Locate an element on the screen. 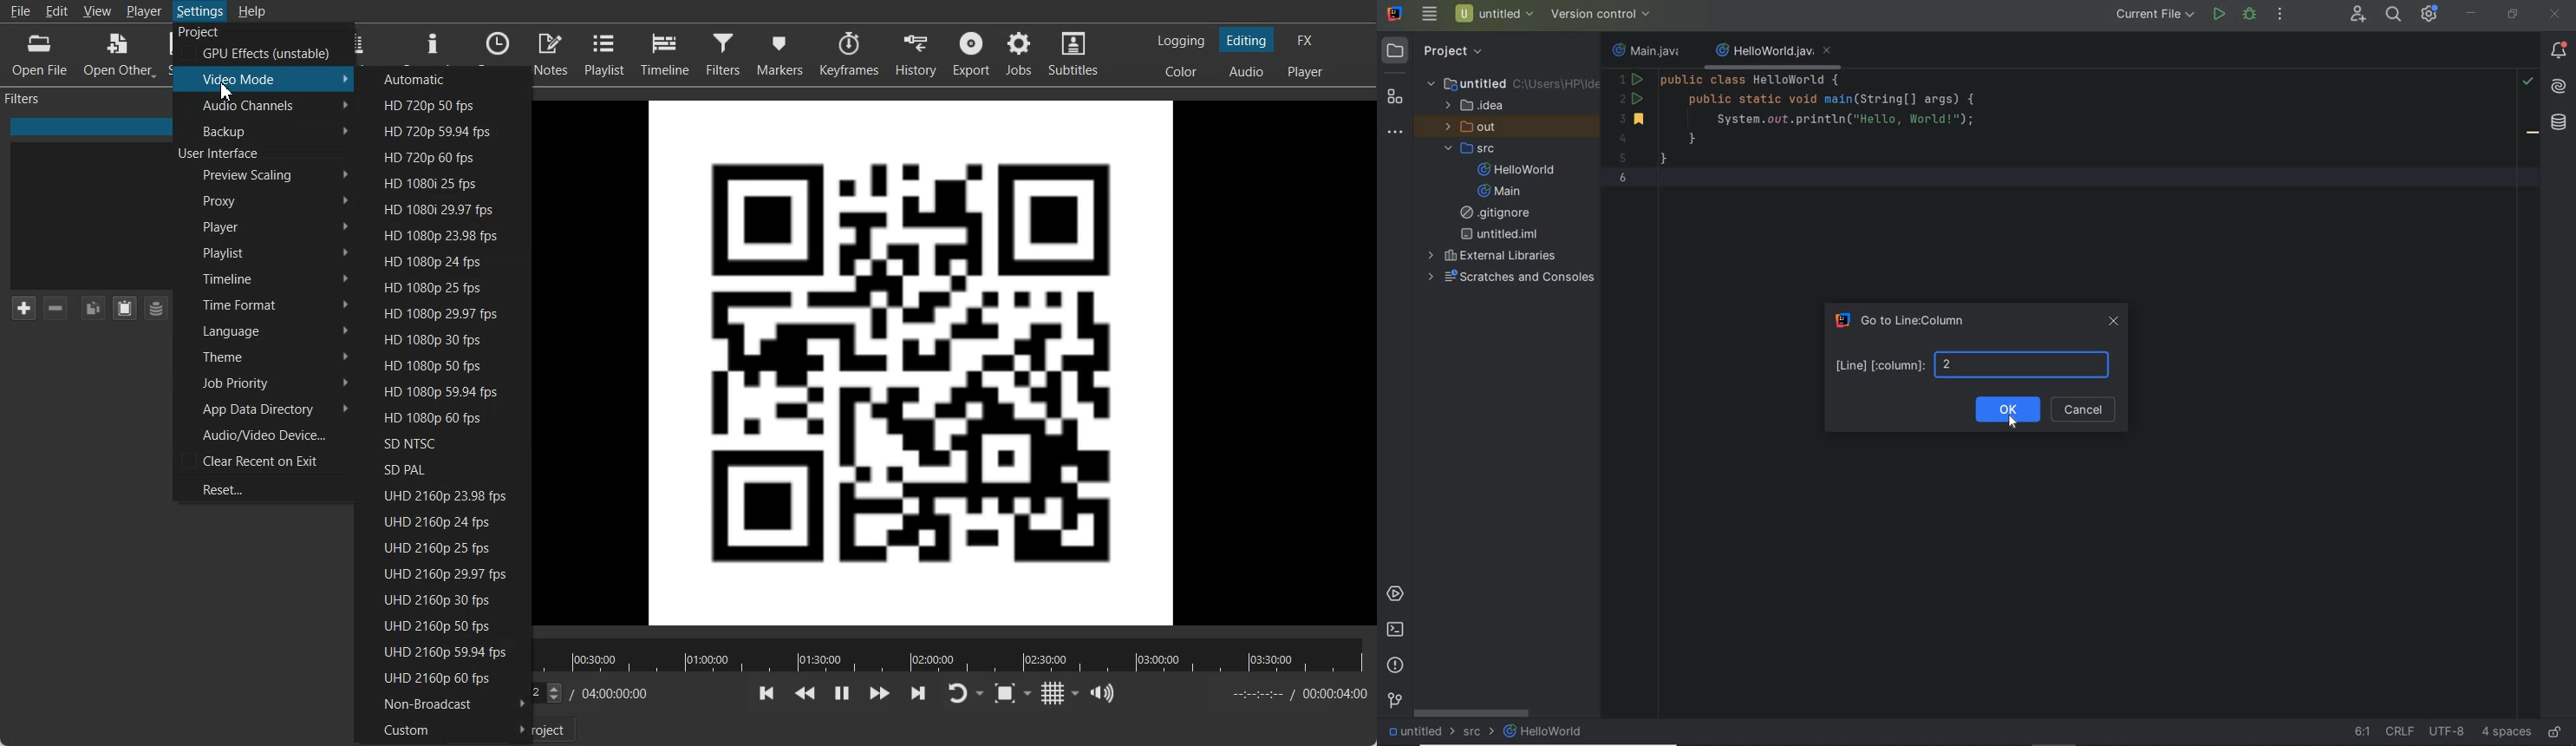 This screenshot has width=2576, height=756. Timeline is located at coordinates (665, 54).